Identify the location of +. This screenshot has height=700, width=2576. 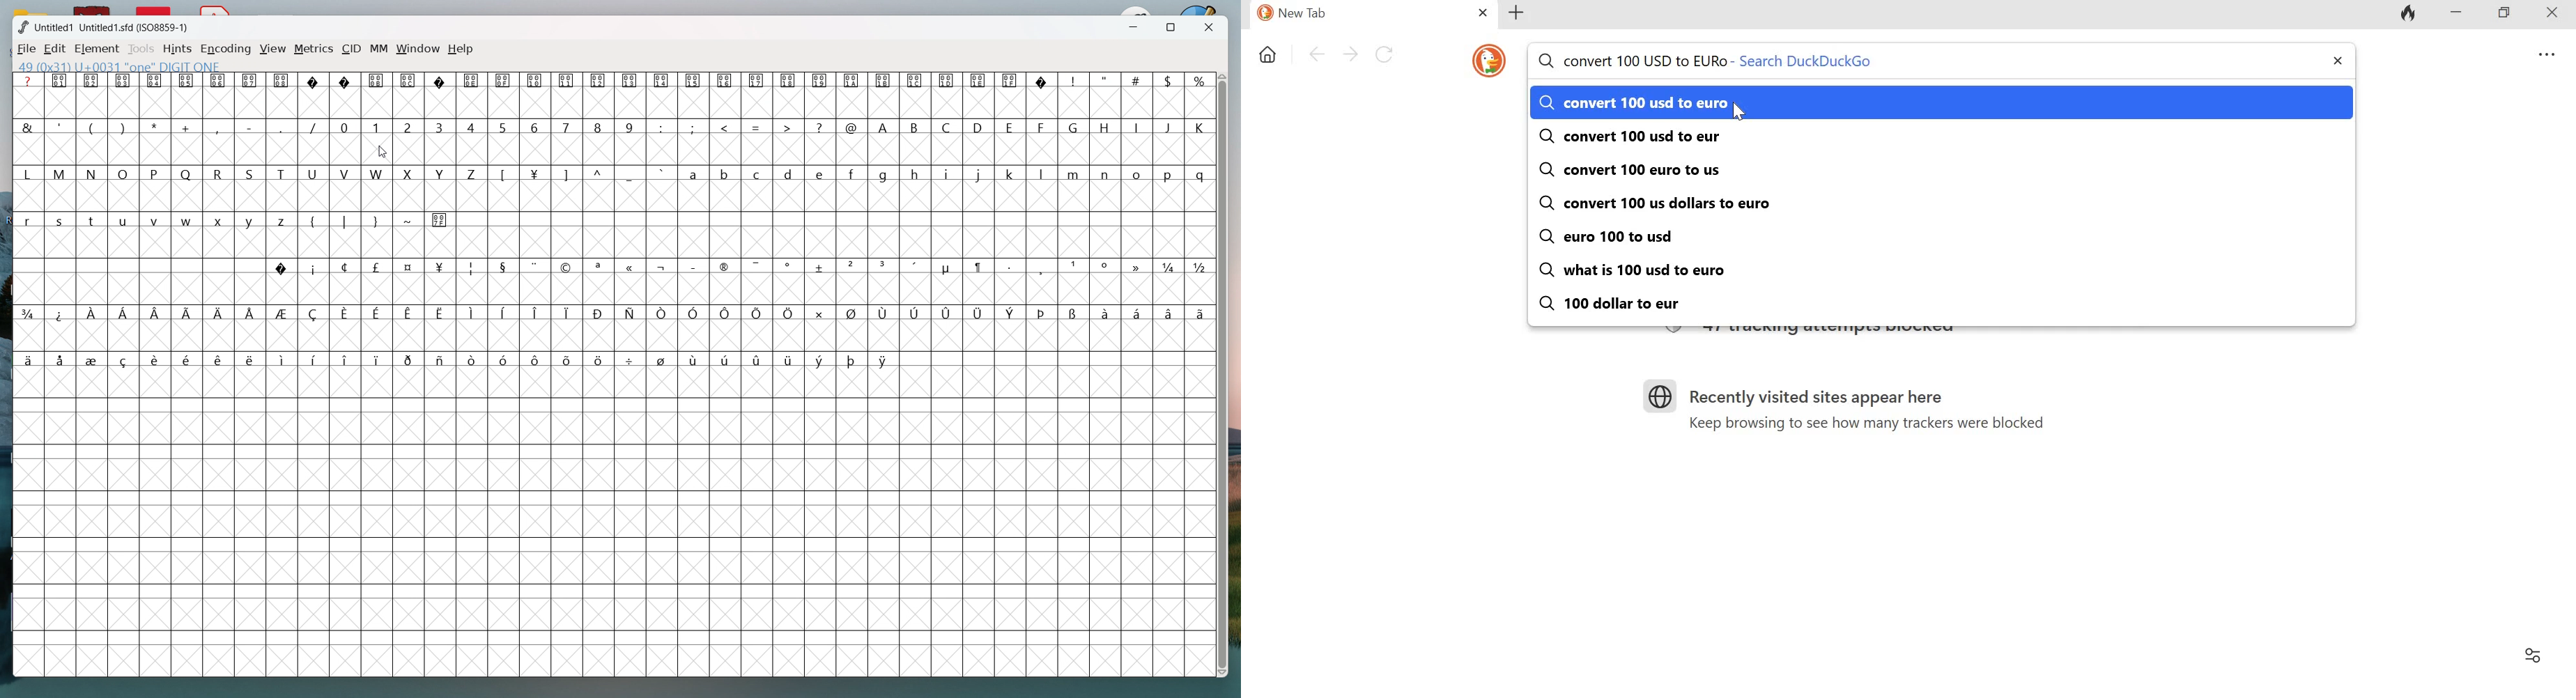
(187, 127).